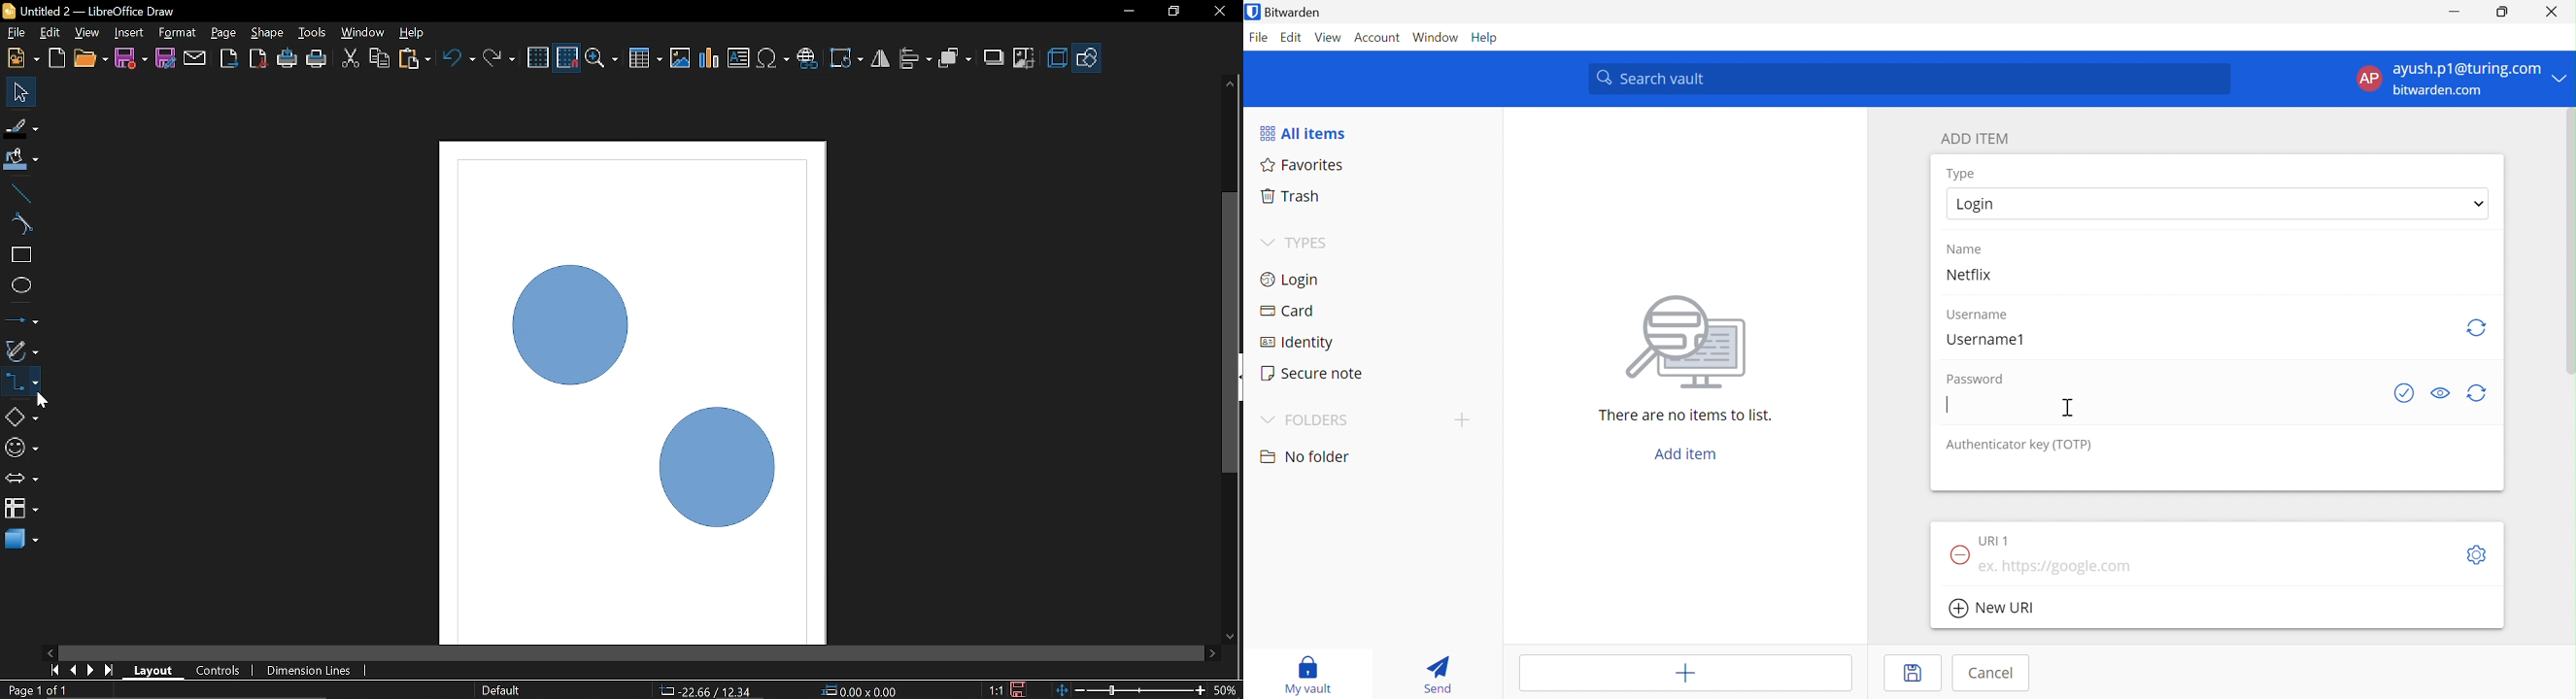 This screenshot has width=2576, height=700. I want to click on Zoom, so click(604, 57).